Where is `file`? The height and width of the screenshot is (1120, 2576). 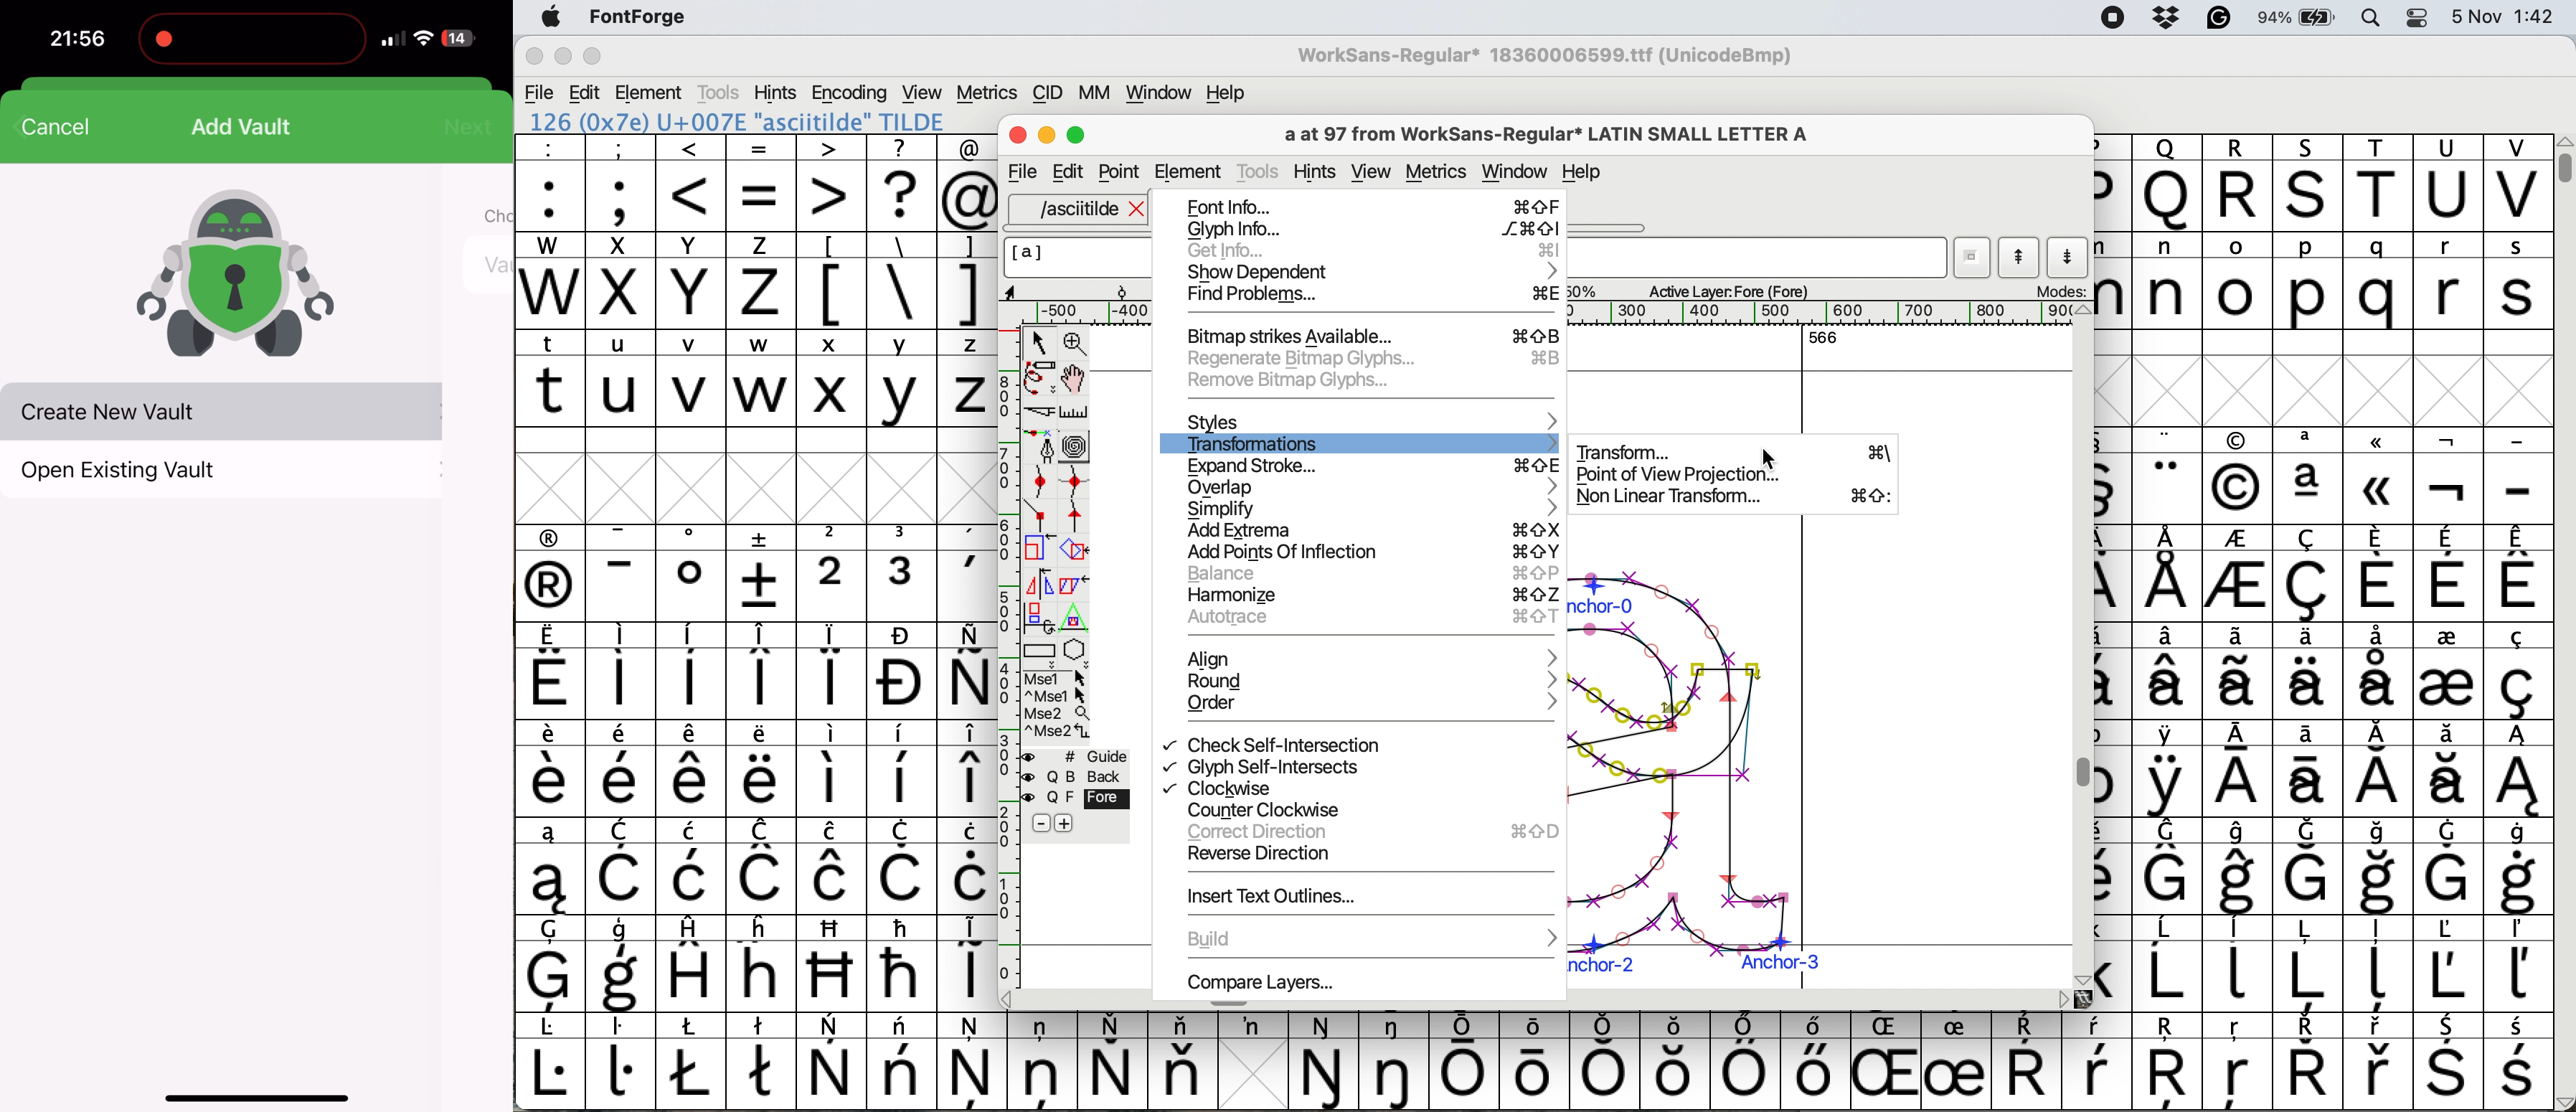 file is located at coordinates (1020, 172).